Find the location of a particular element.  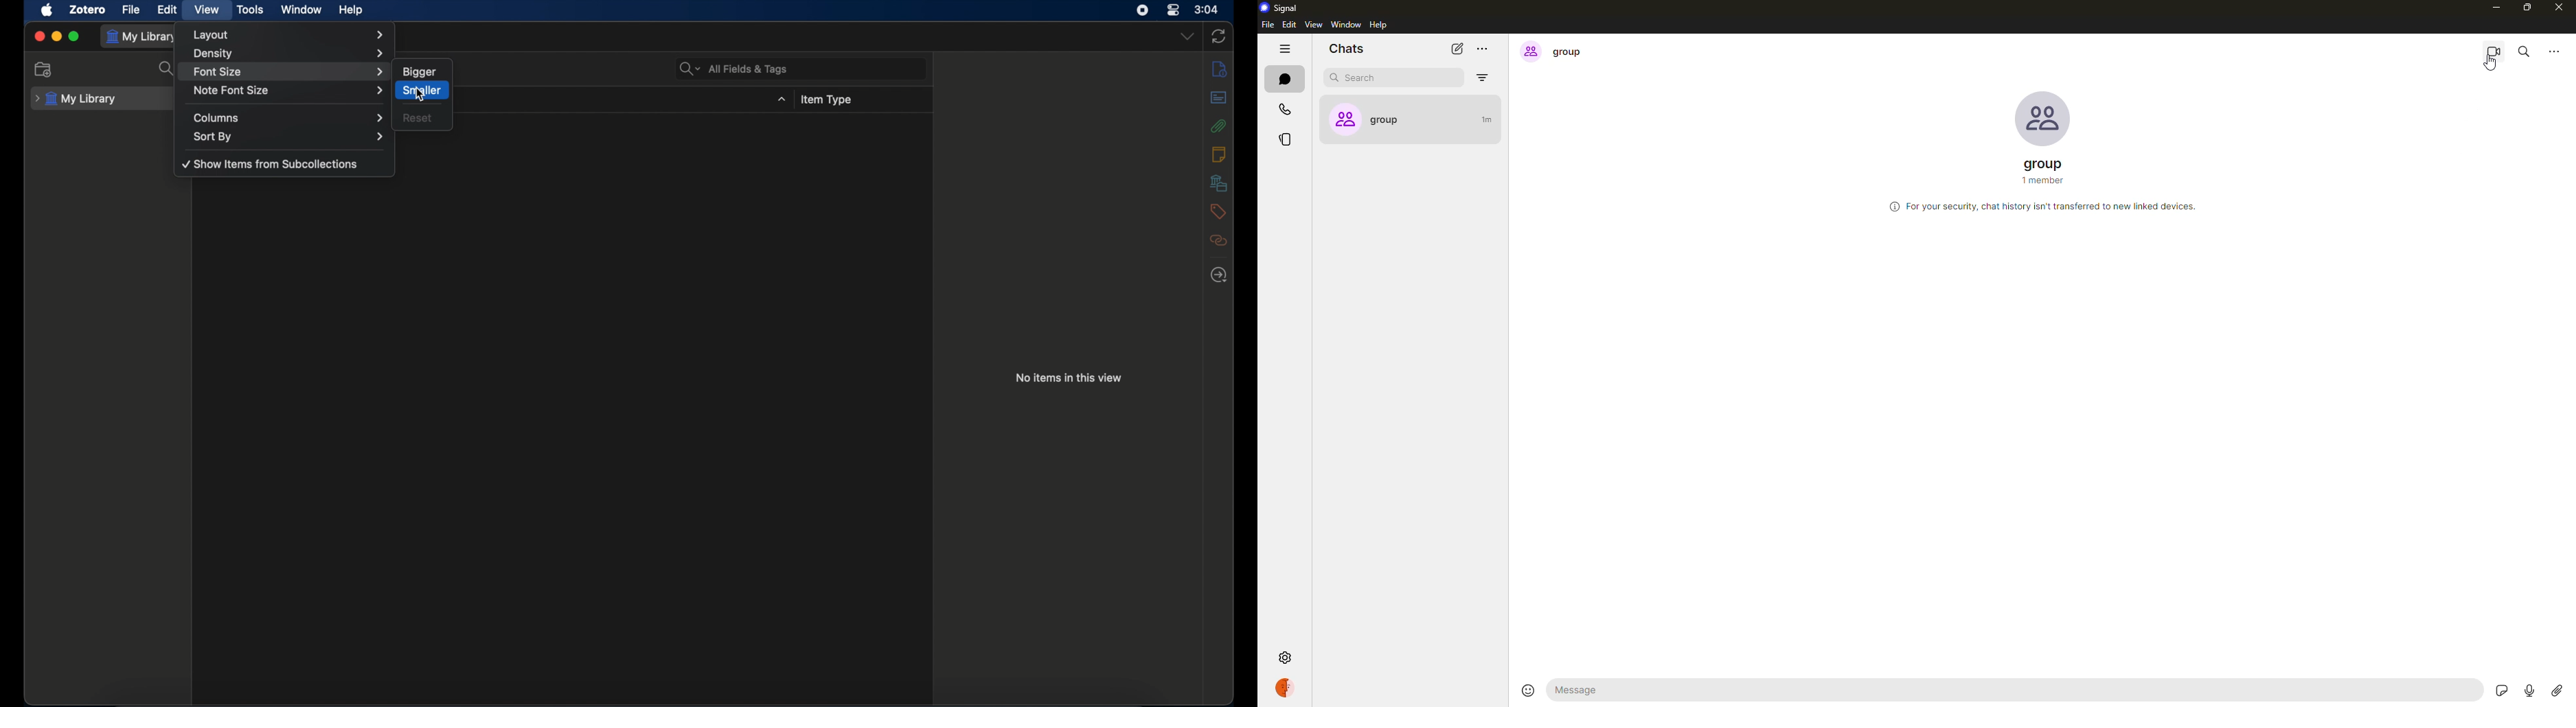

control center is located at coordinates (1174, 10).